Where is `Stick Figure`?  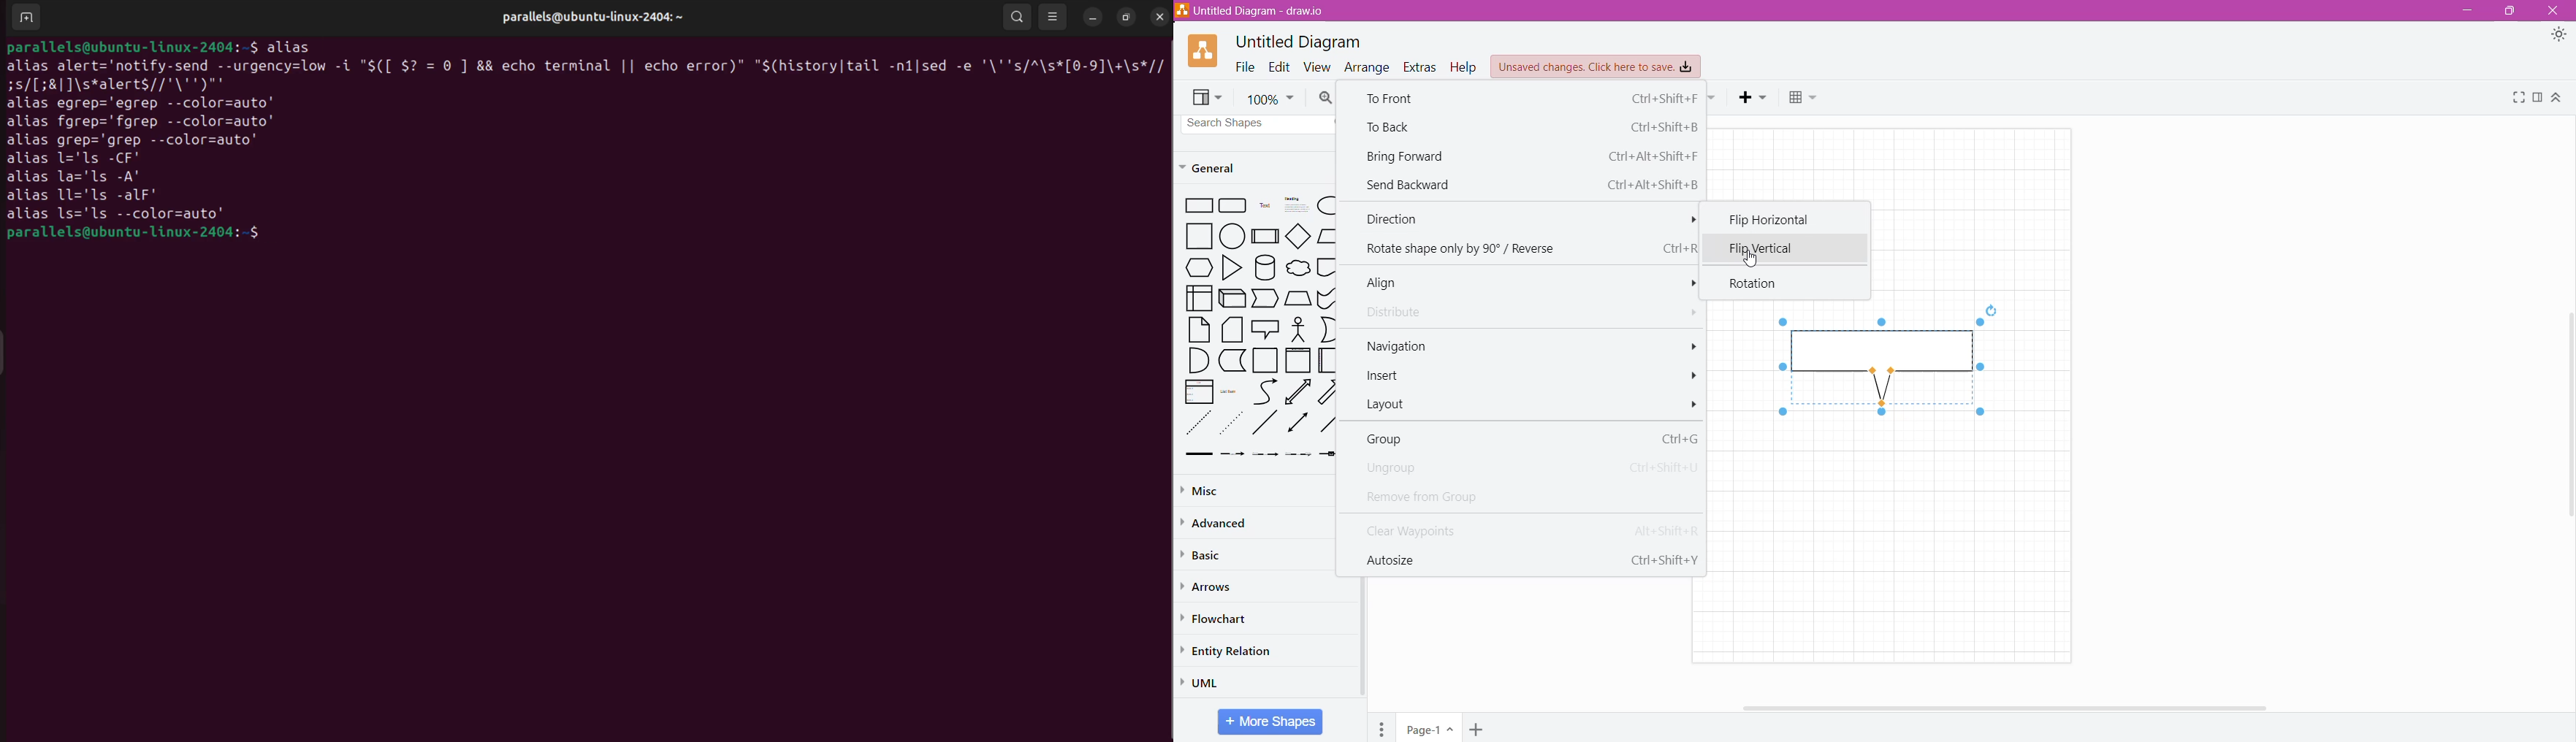
Stick Figure is located at coordinates (1298, 329).